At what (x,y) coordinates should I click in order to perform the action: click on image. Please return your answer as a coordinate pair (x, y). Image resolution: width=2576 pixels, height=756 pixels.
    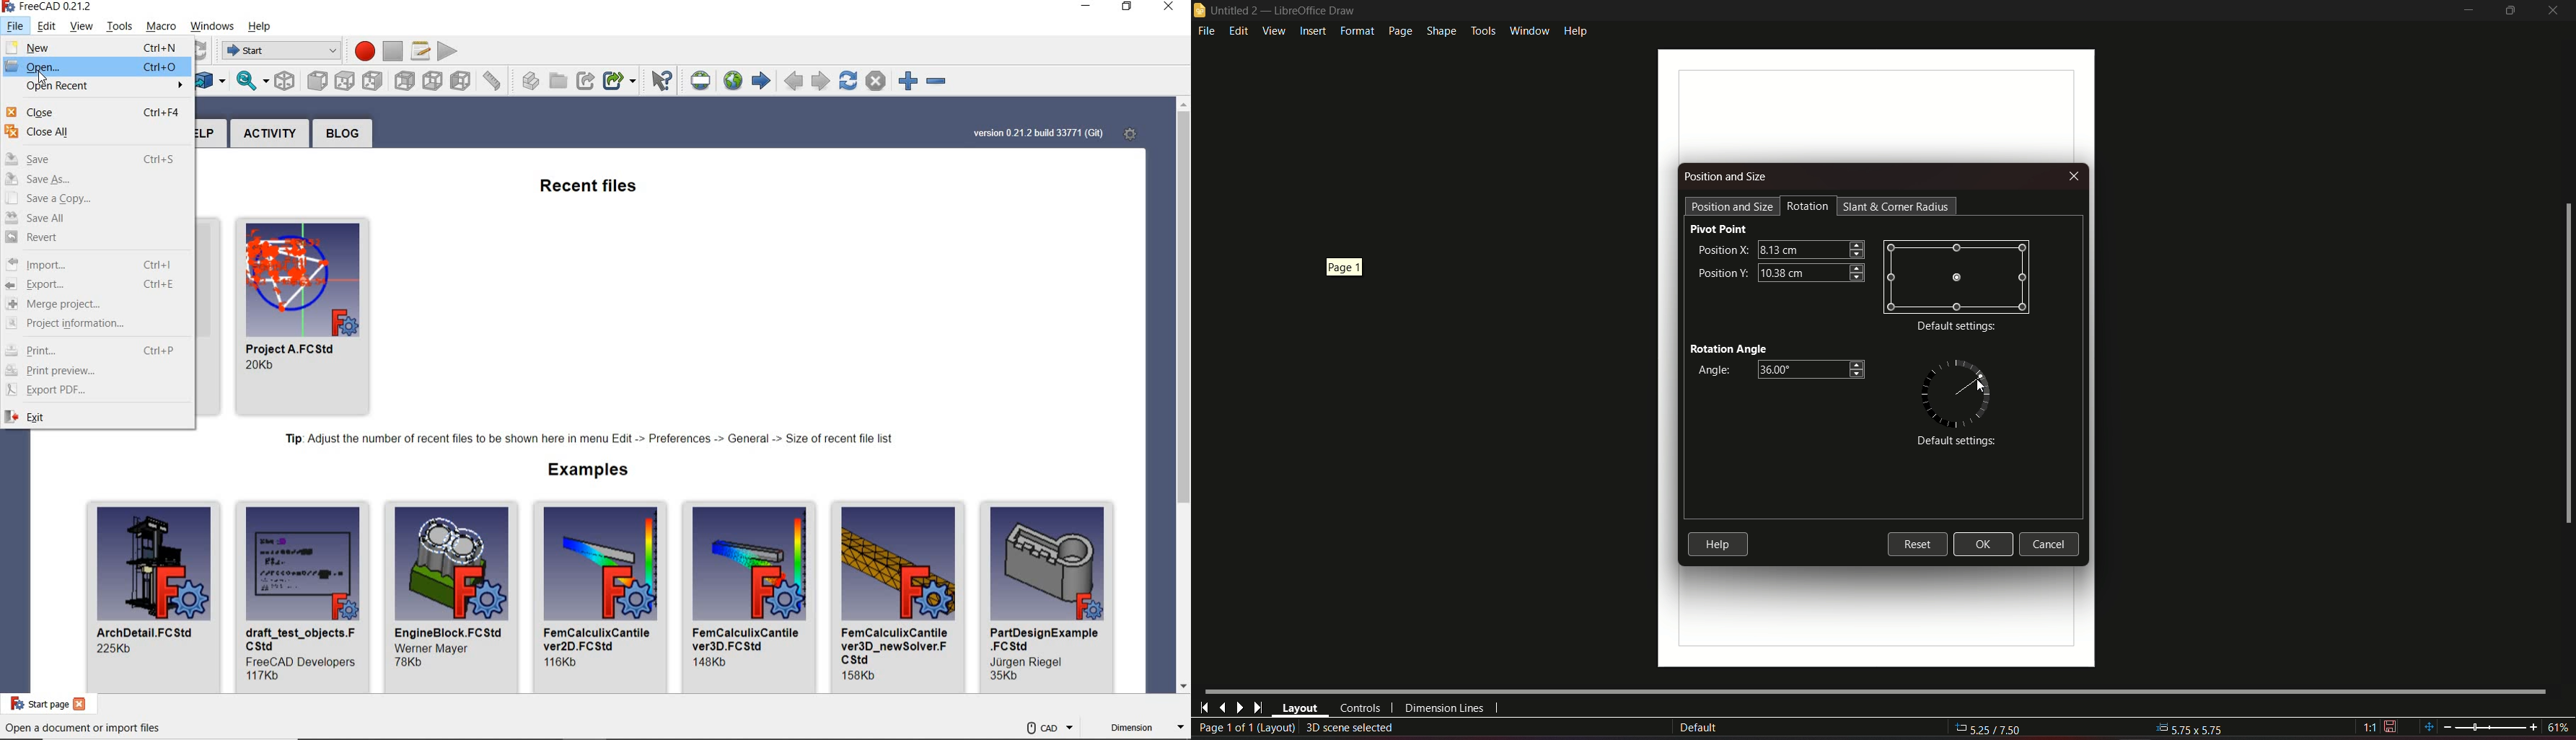
    Looking at the image, I should click on (302, 277).